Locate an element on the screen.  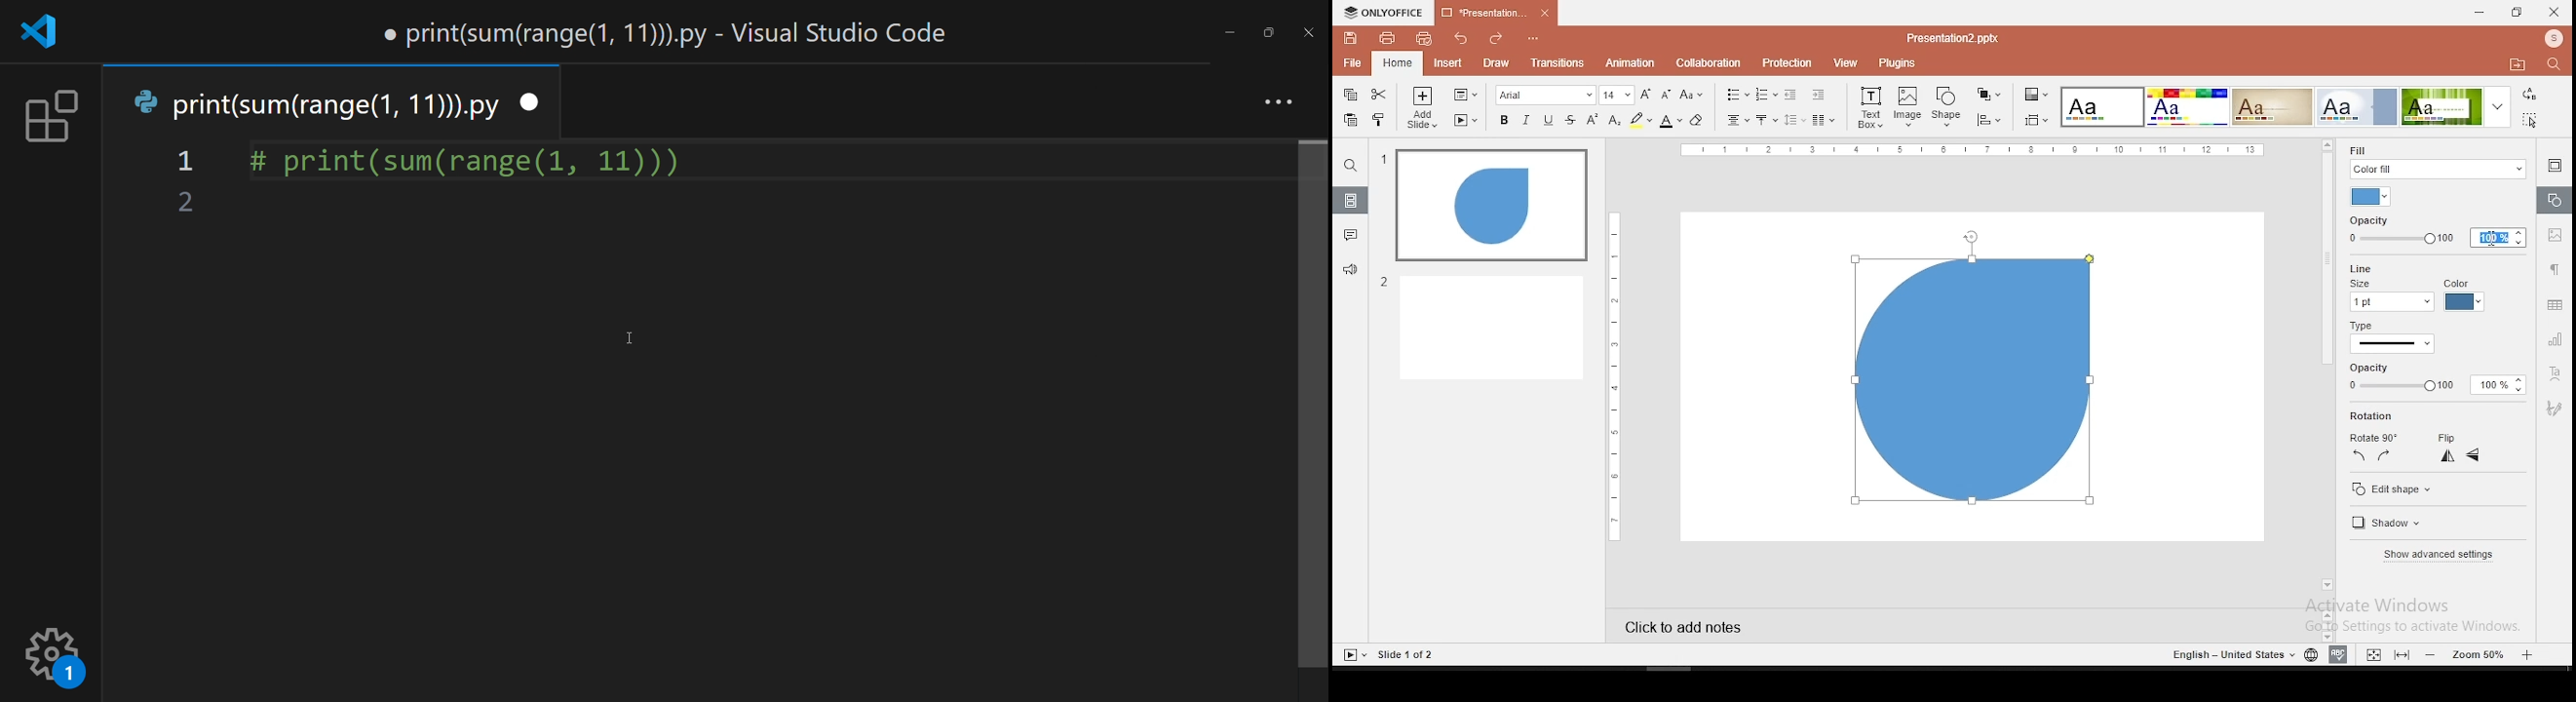
vertical alignment is located at coordinates (1765, 120).